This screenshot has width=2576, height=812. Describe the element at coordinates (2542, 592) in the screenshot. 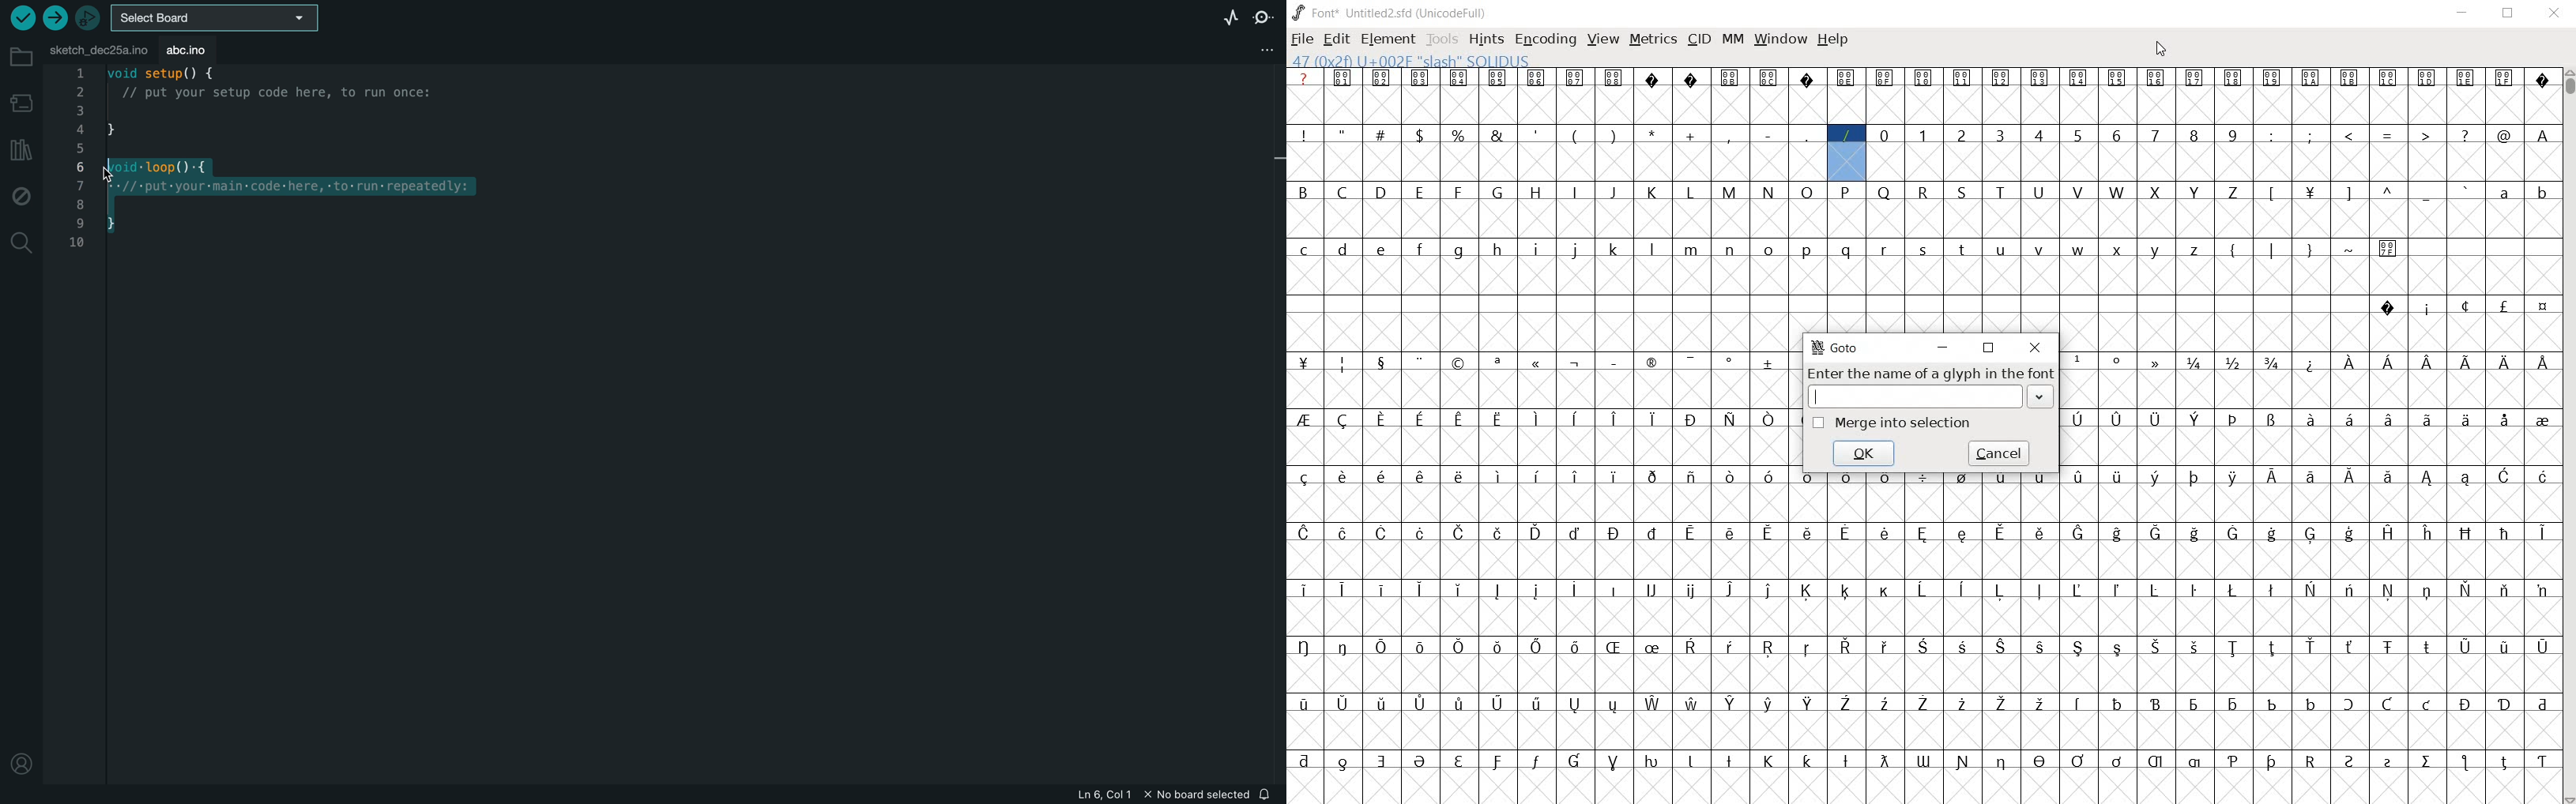

I see `glyph` at that location.